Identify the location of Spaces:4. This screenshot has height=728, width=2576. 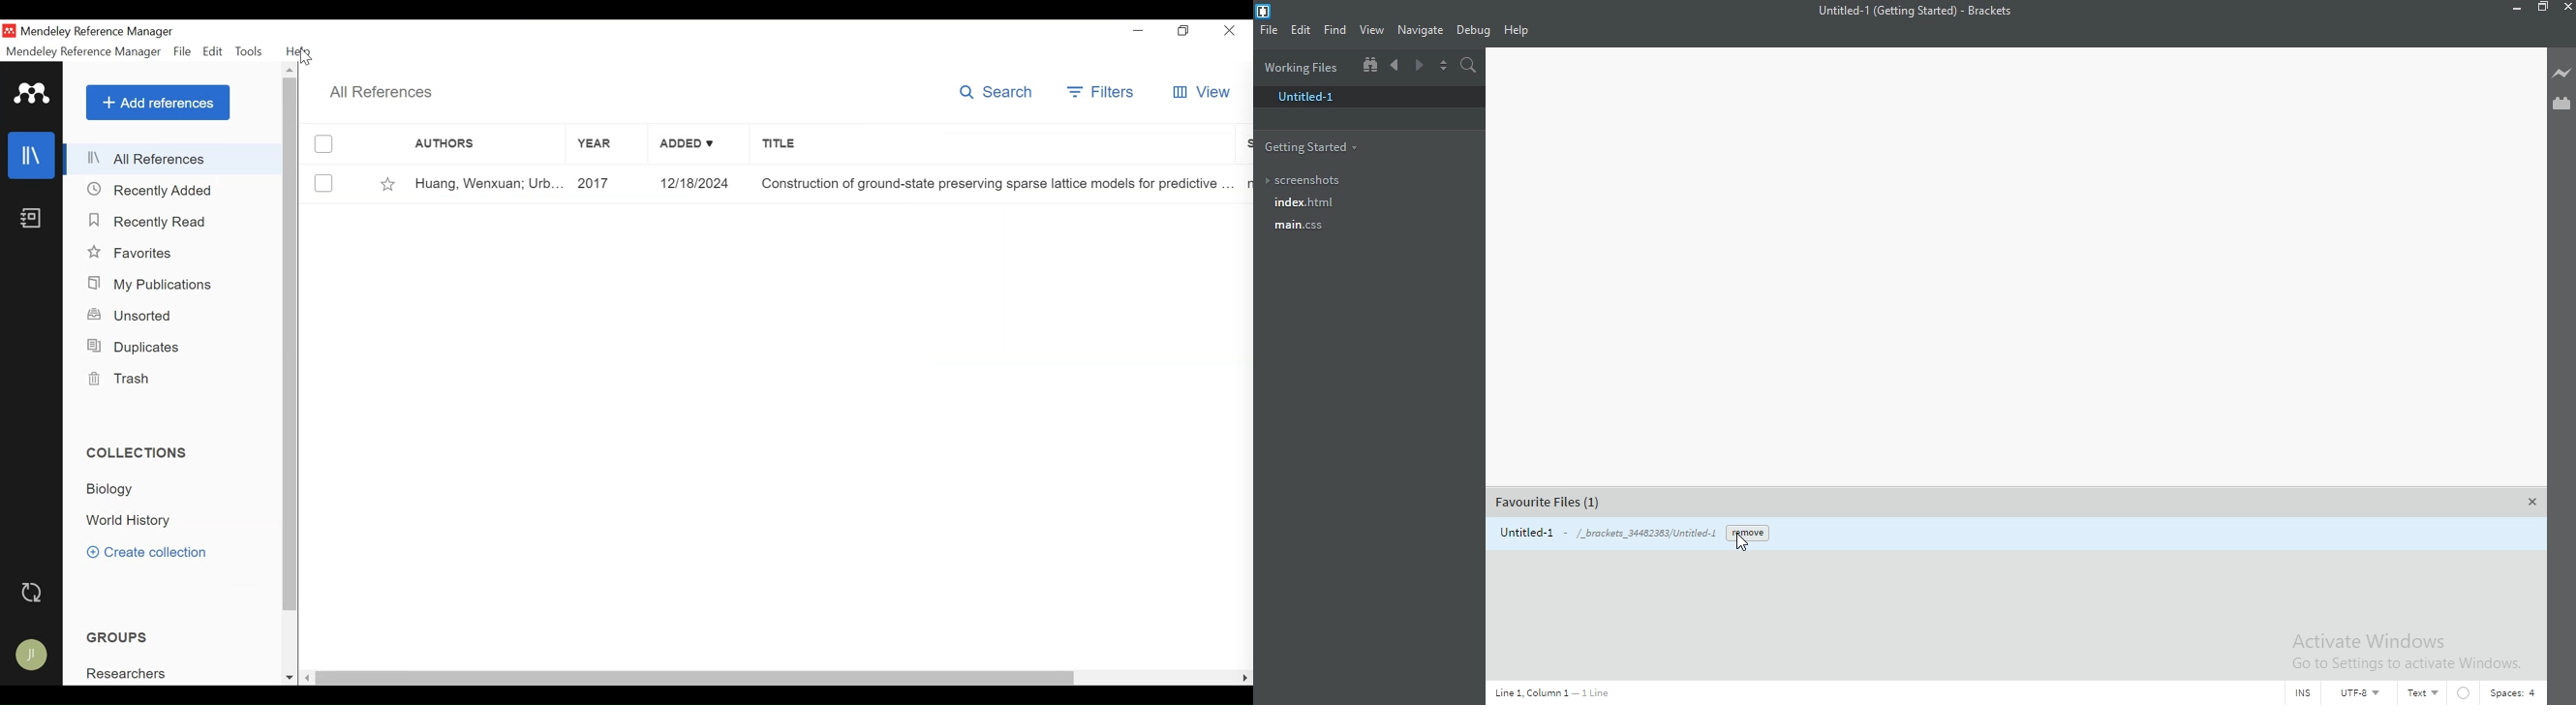
(2519, 690).